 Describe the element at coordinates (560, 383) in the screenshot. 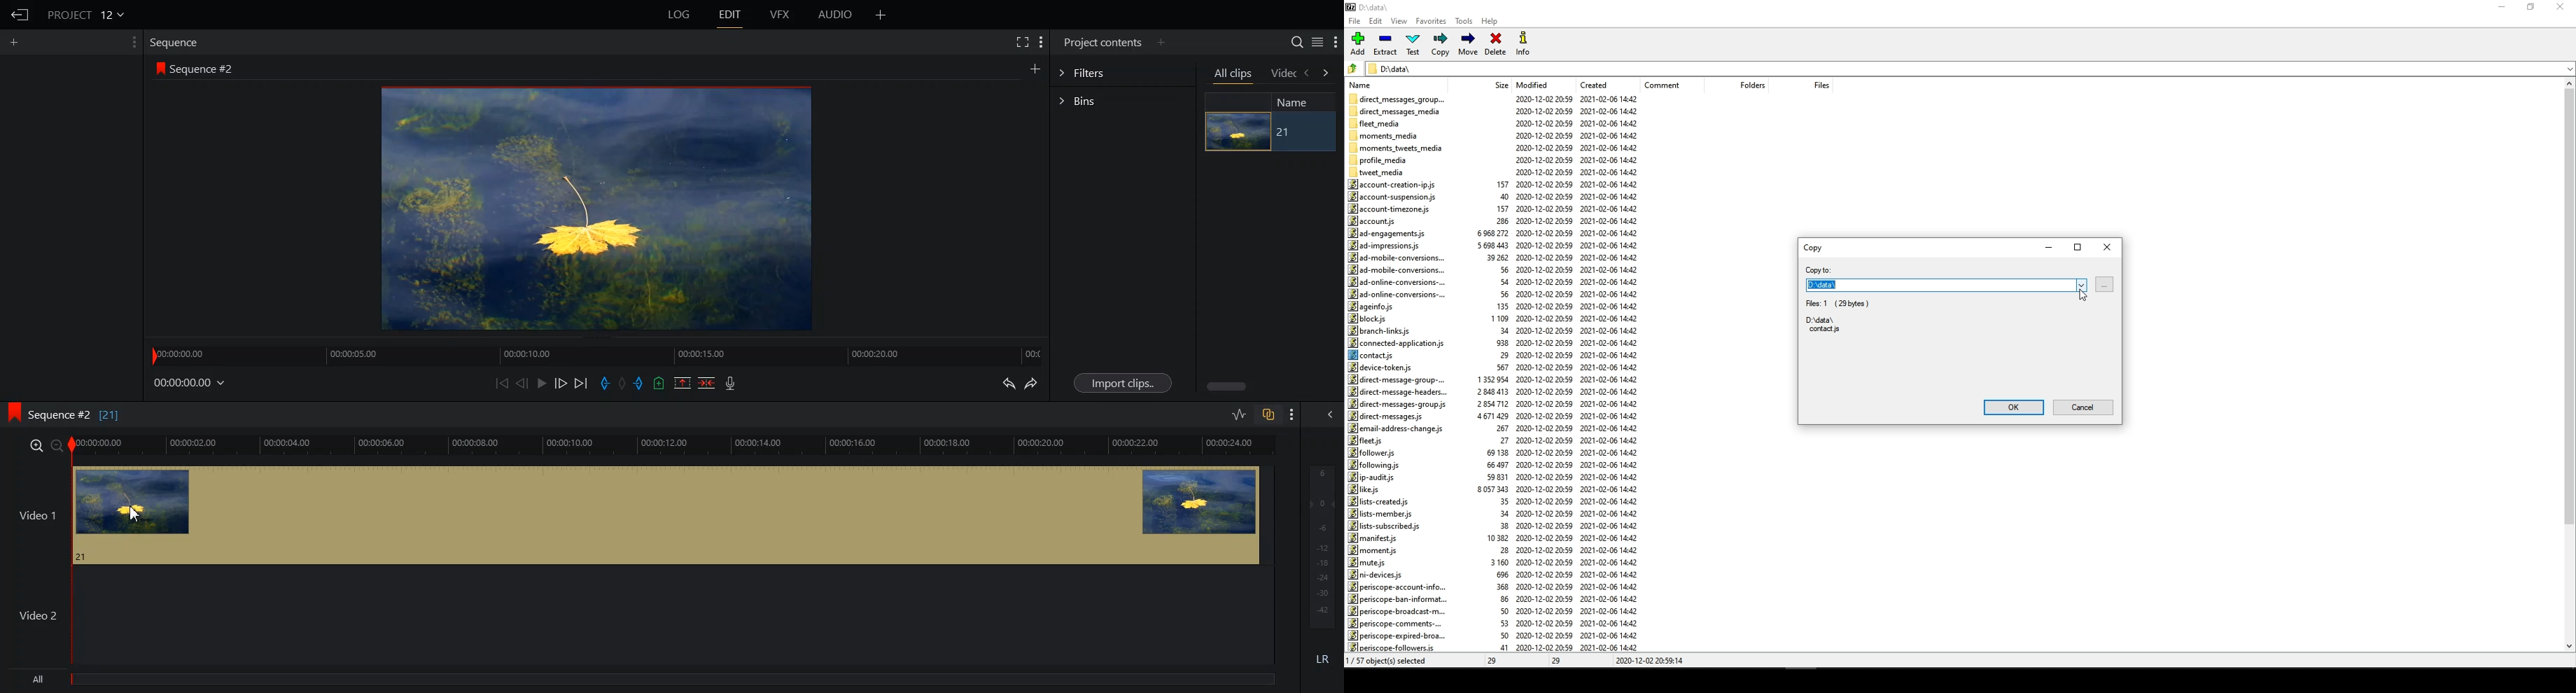

I see `Nudge One frame Forwards` at that location.